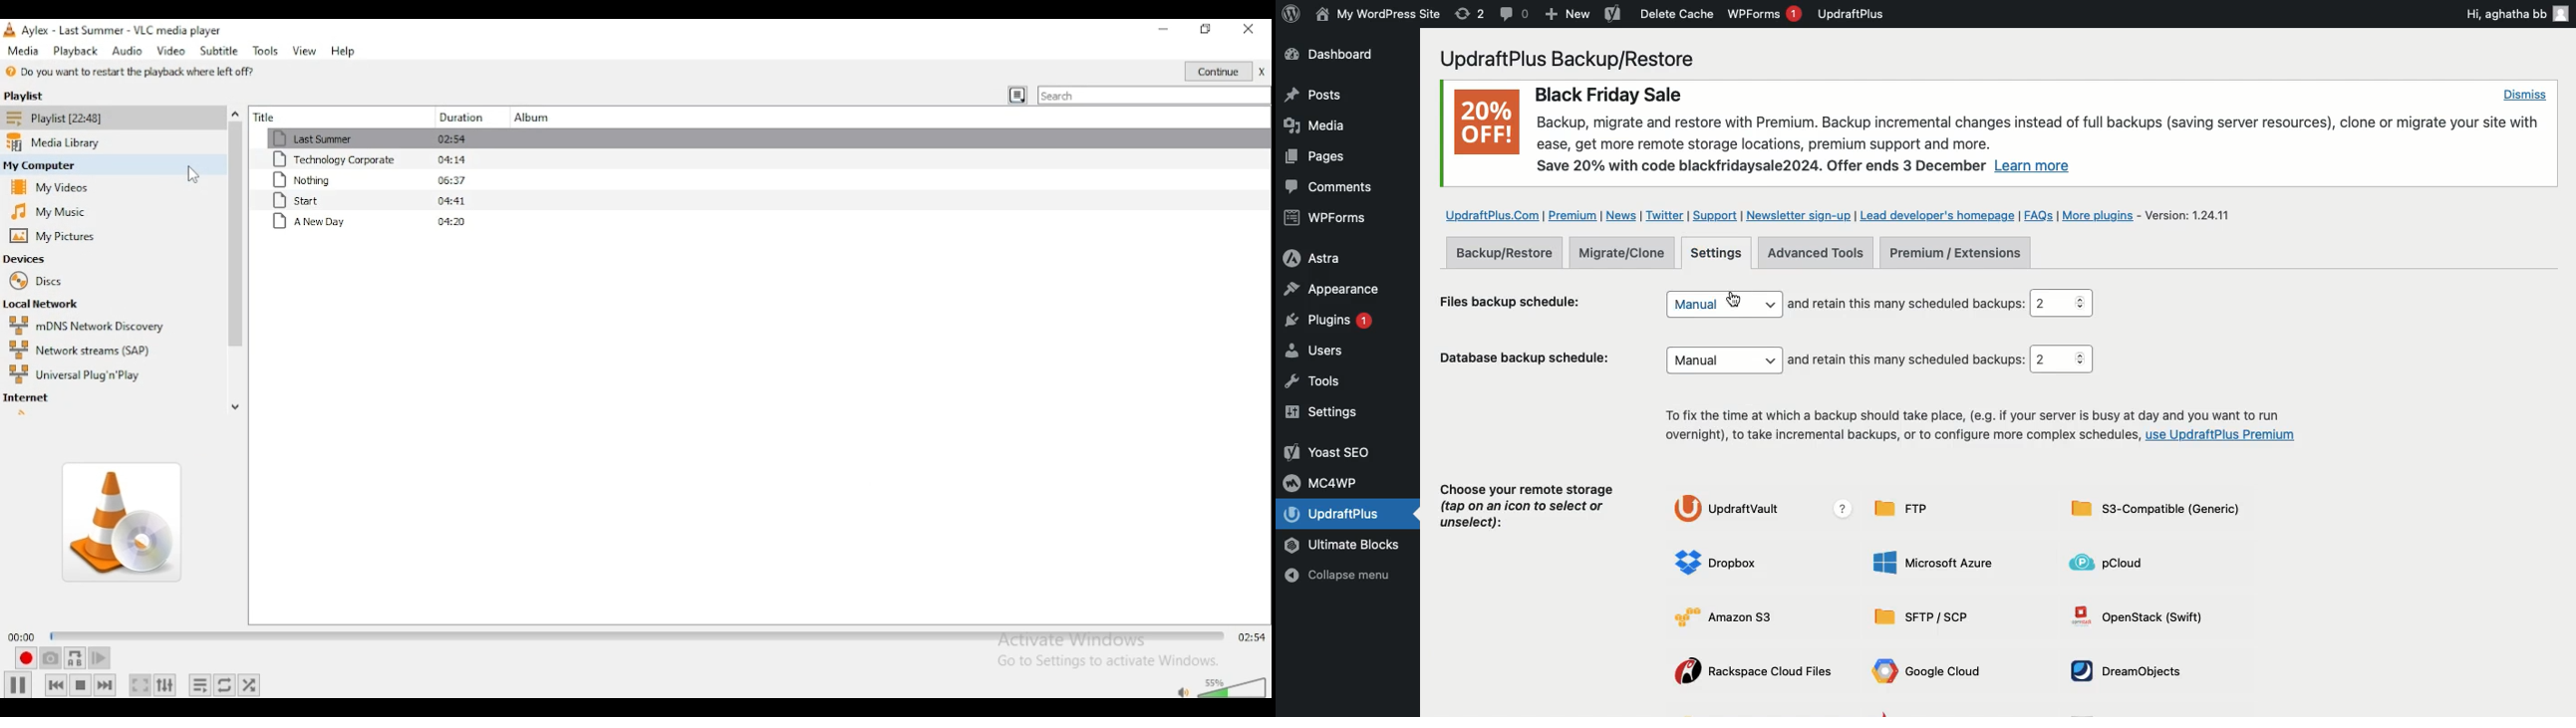 The height and width of the screenshot is (728, 2576). I want to click on show extended settings, so click(167, 685).